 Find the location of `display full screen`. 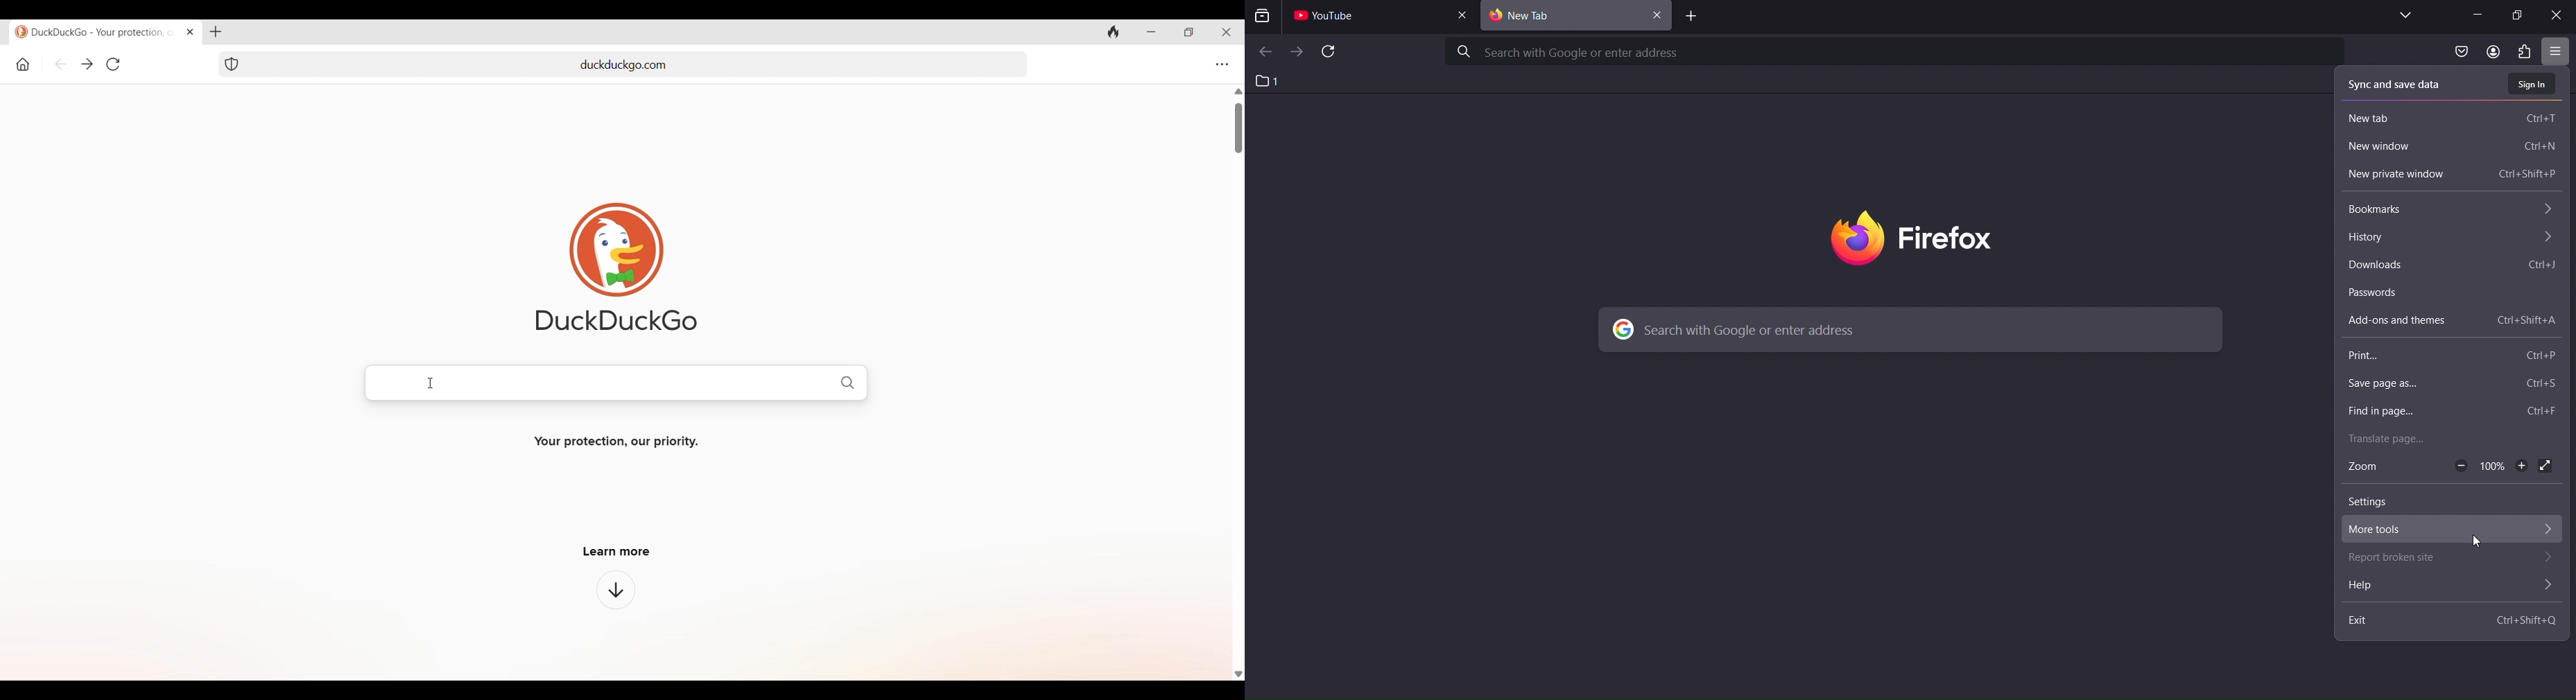

display full screen is located at coordinates (2548, 466).